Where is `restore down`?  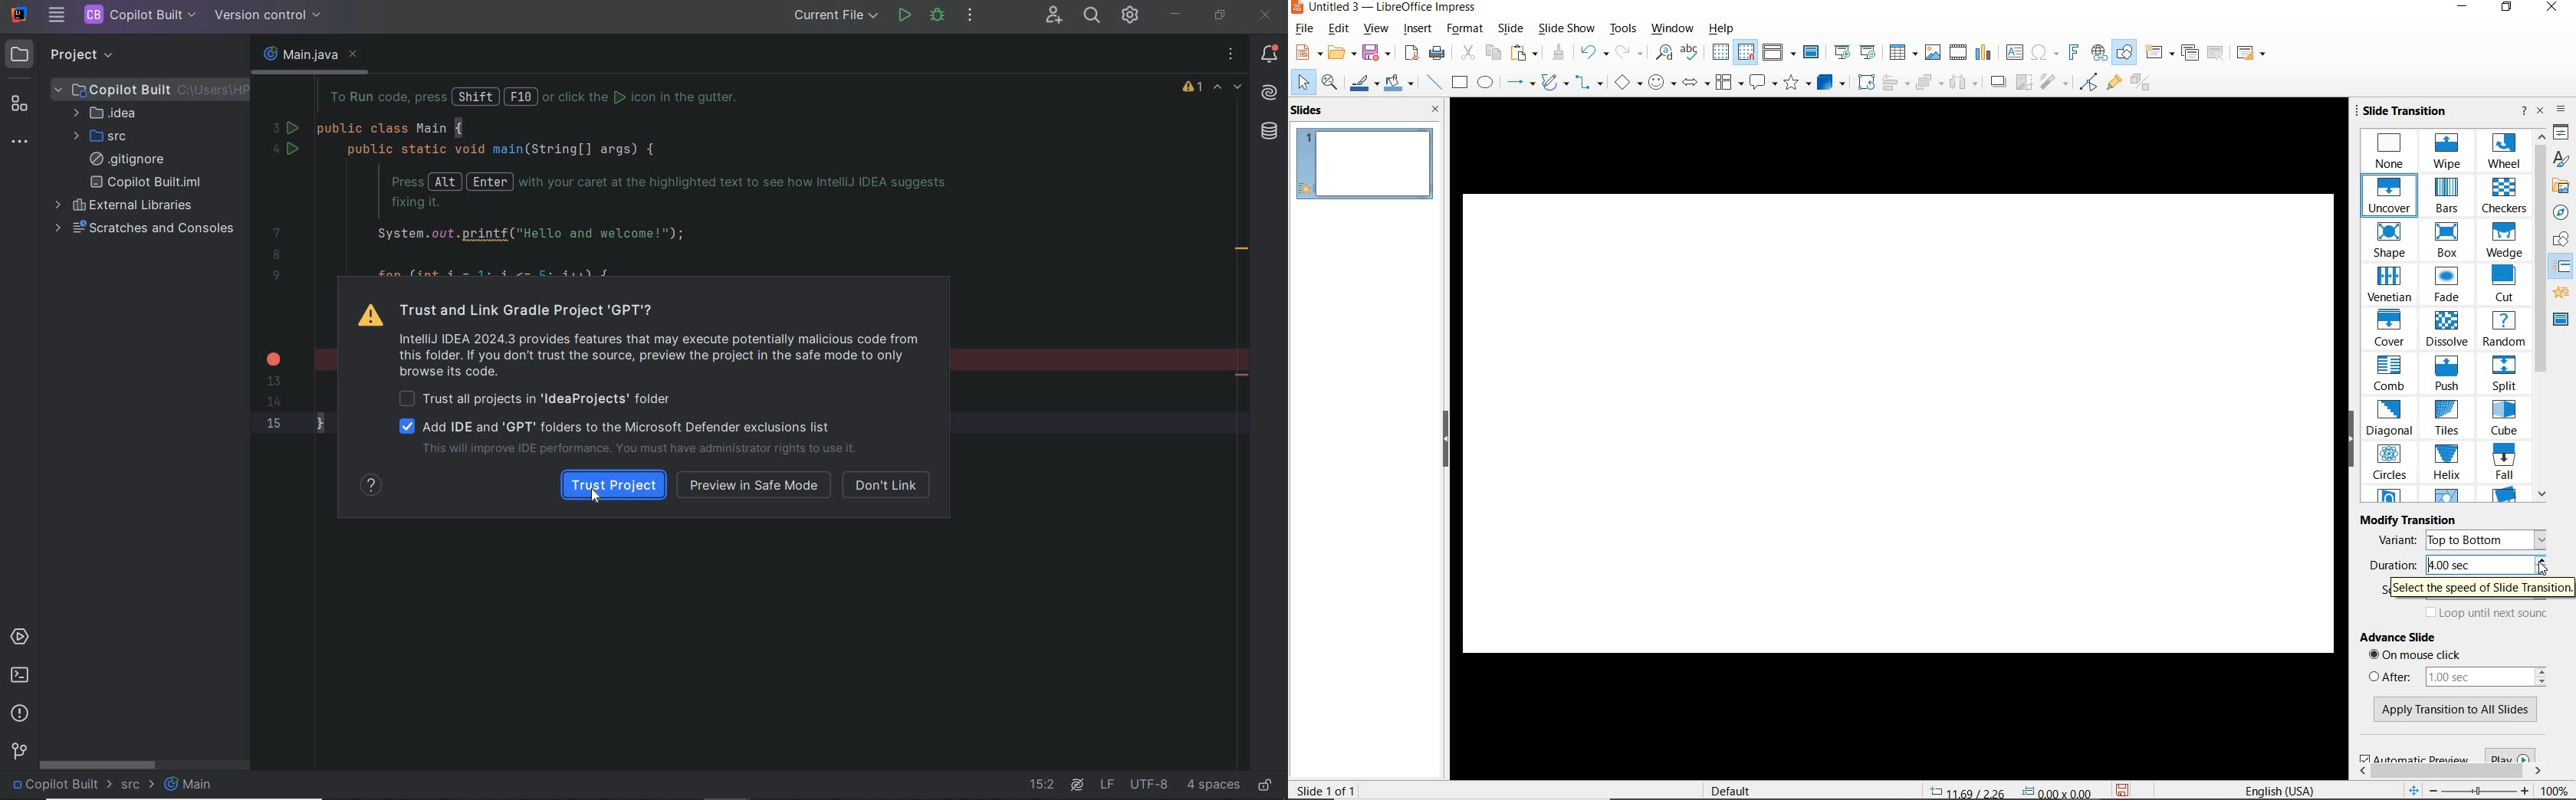
restore down is located at coordinates (1218, 15).